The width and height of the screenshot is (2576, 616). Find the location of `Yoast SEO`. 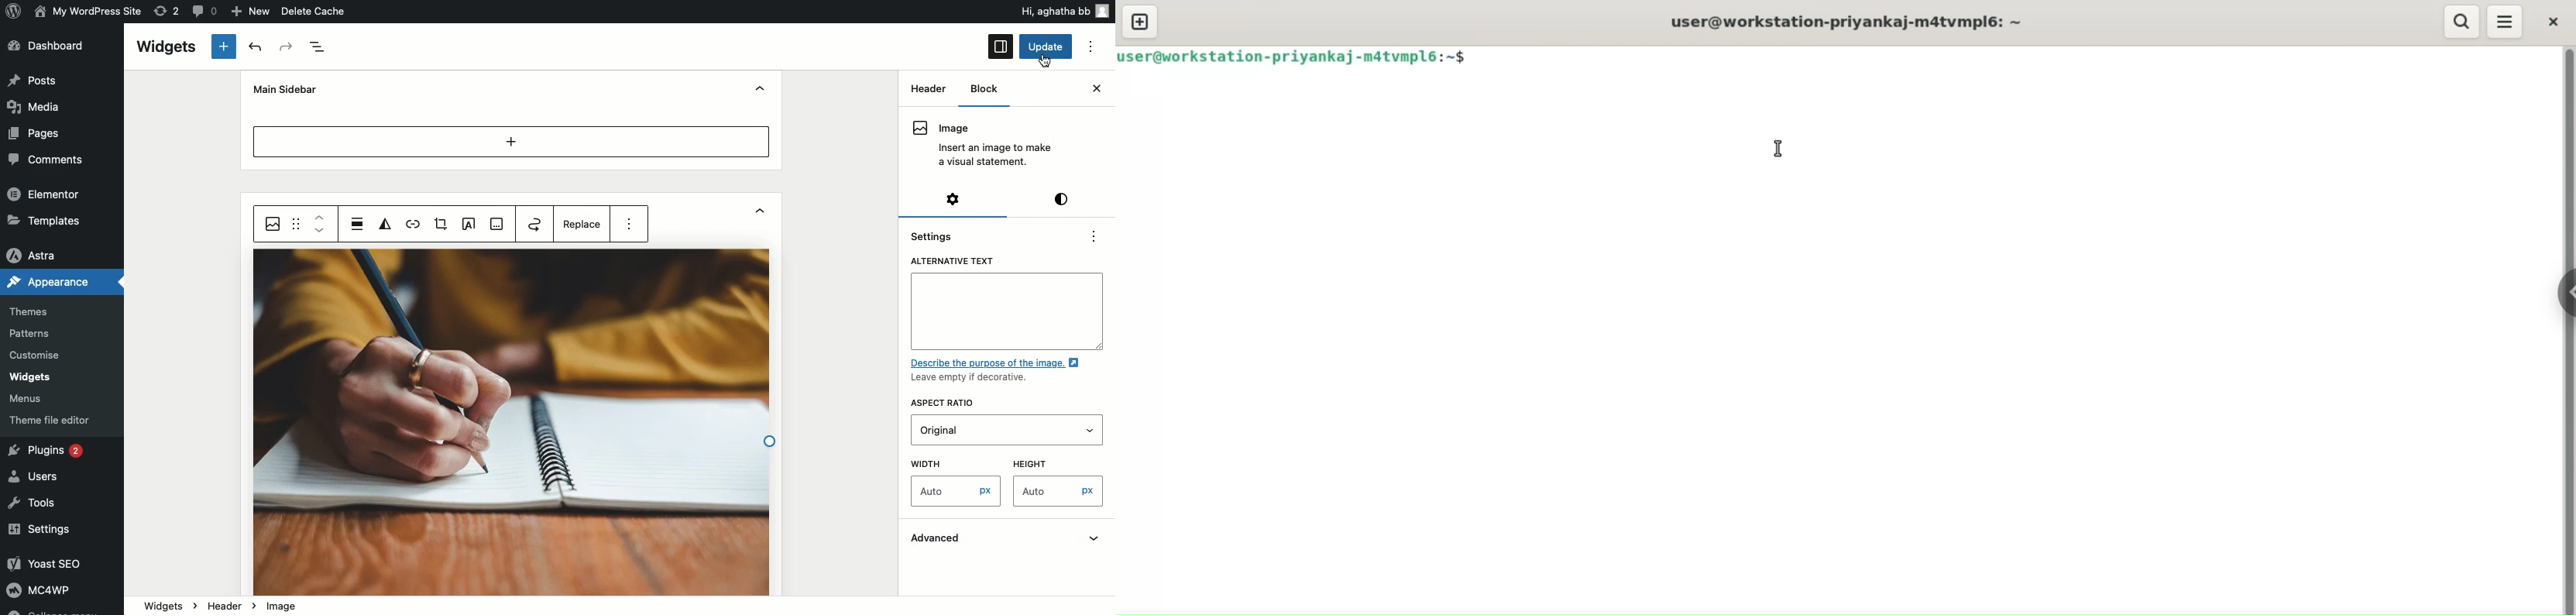

Yoast SEO is located at coordinates (52, 563).